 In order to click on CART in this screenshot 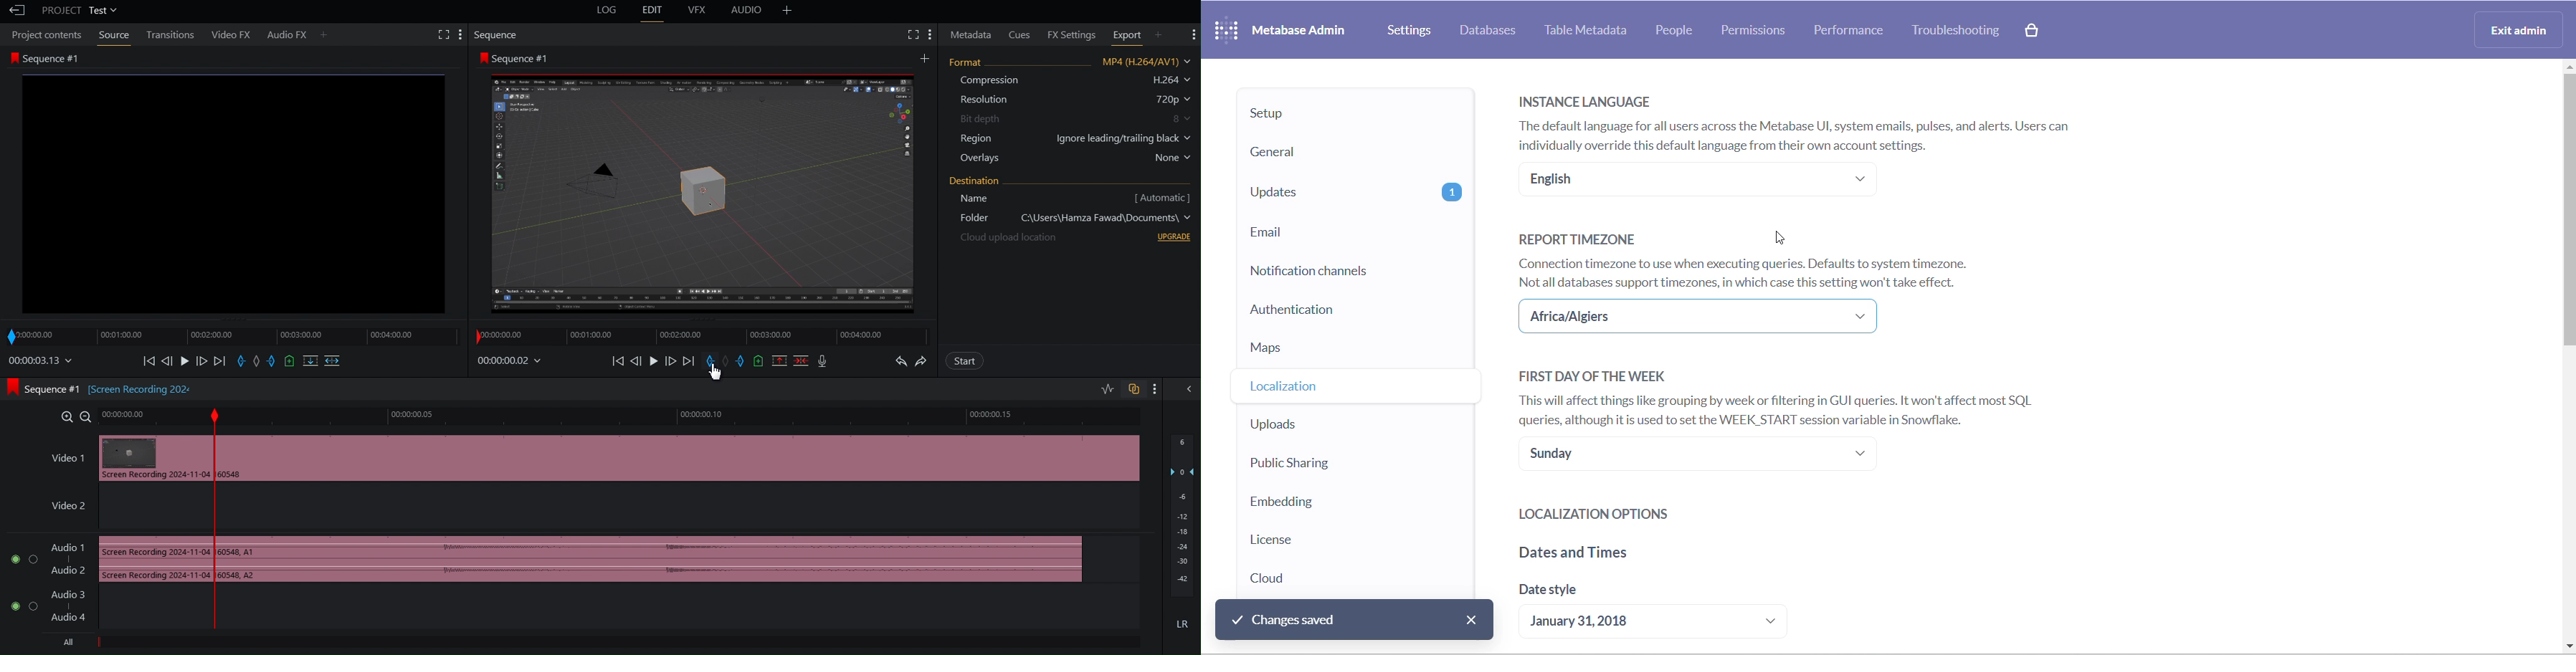, I will do `click(2034, 32)`.